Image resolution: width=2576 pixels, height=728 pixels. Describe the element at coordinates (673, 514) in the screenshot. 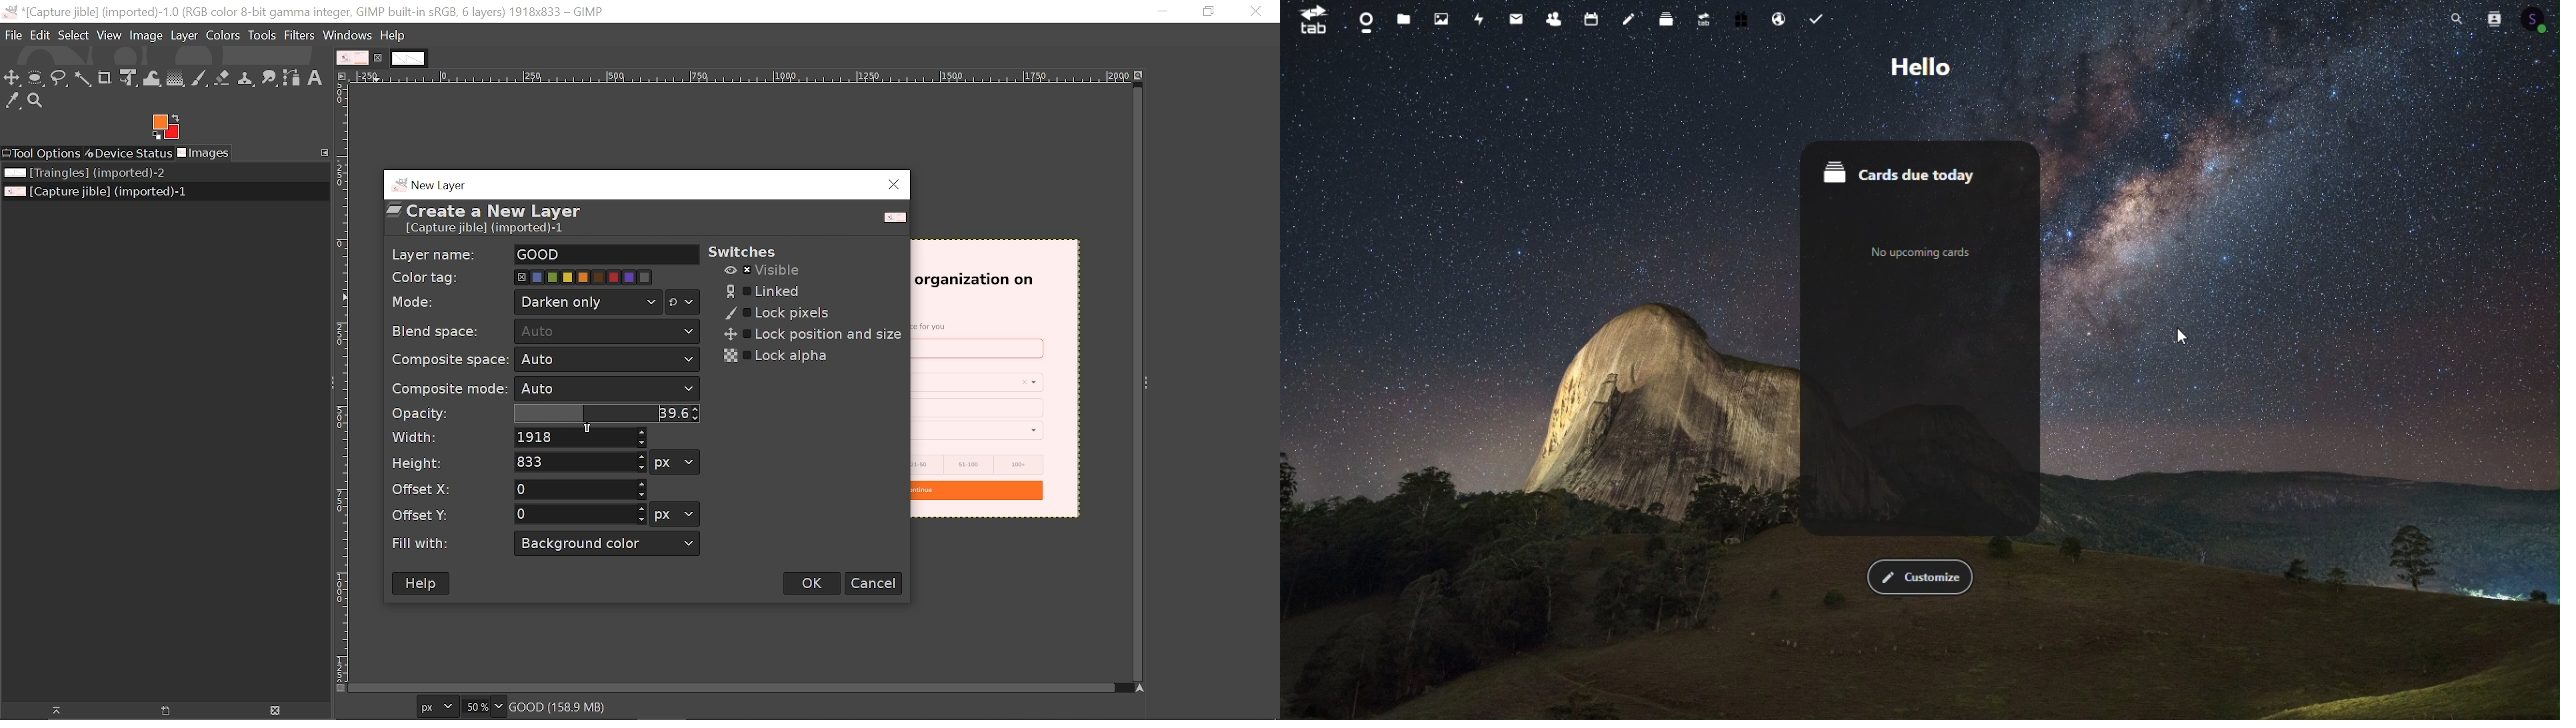

I see `Offset units` at that location.